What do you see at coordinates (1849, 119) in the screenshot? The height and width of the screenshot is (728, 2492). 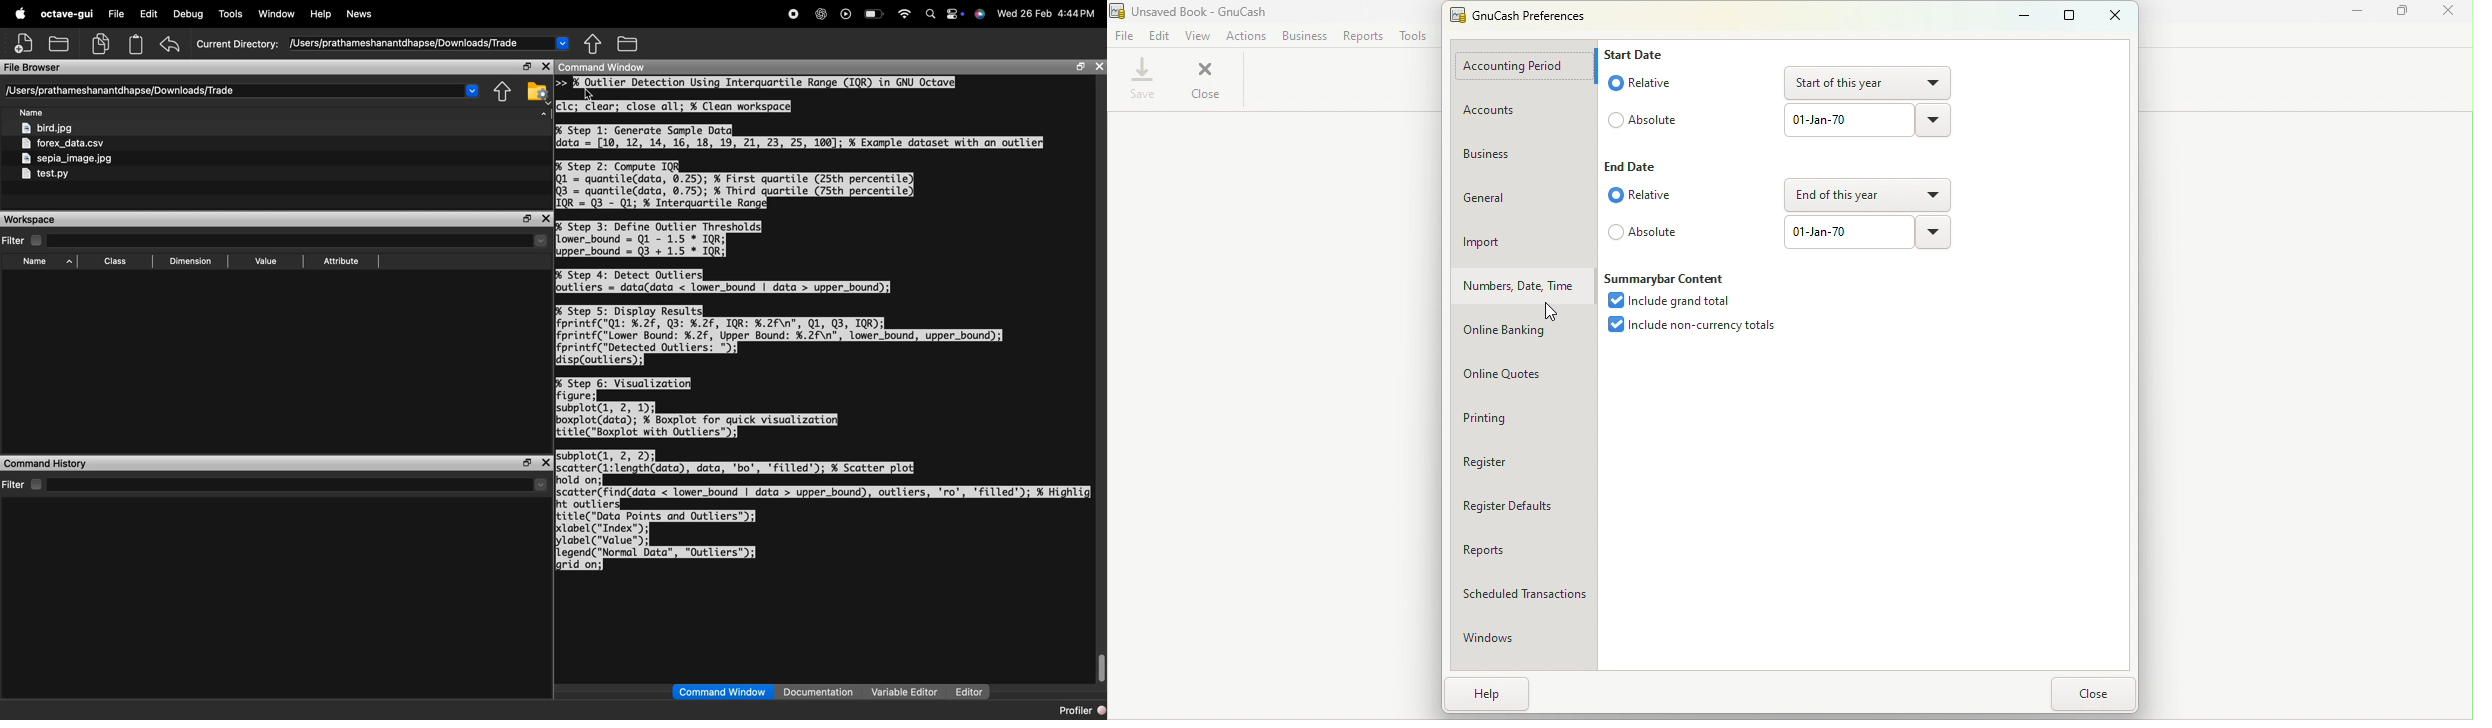 I see `01-Jan-70` at bounding box center [1849, 119].